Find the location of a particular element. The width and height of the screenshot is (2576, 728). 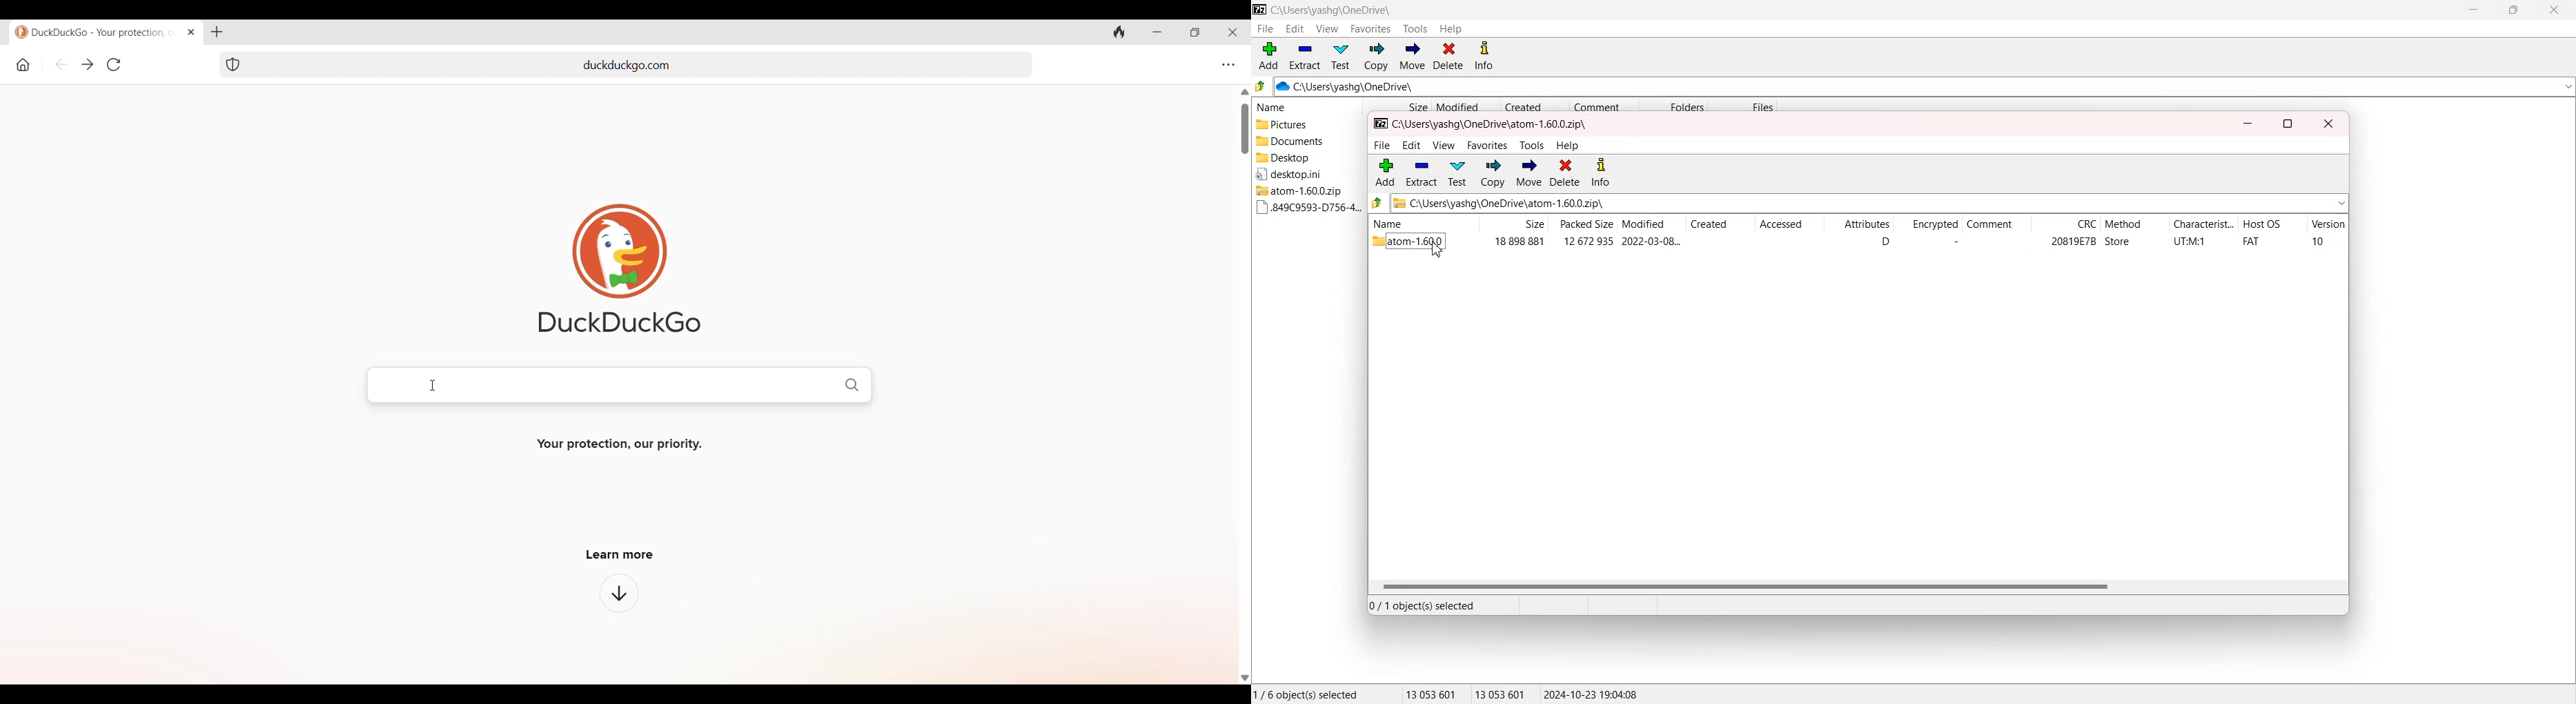

Tools is located at coordinates (1416, 29).